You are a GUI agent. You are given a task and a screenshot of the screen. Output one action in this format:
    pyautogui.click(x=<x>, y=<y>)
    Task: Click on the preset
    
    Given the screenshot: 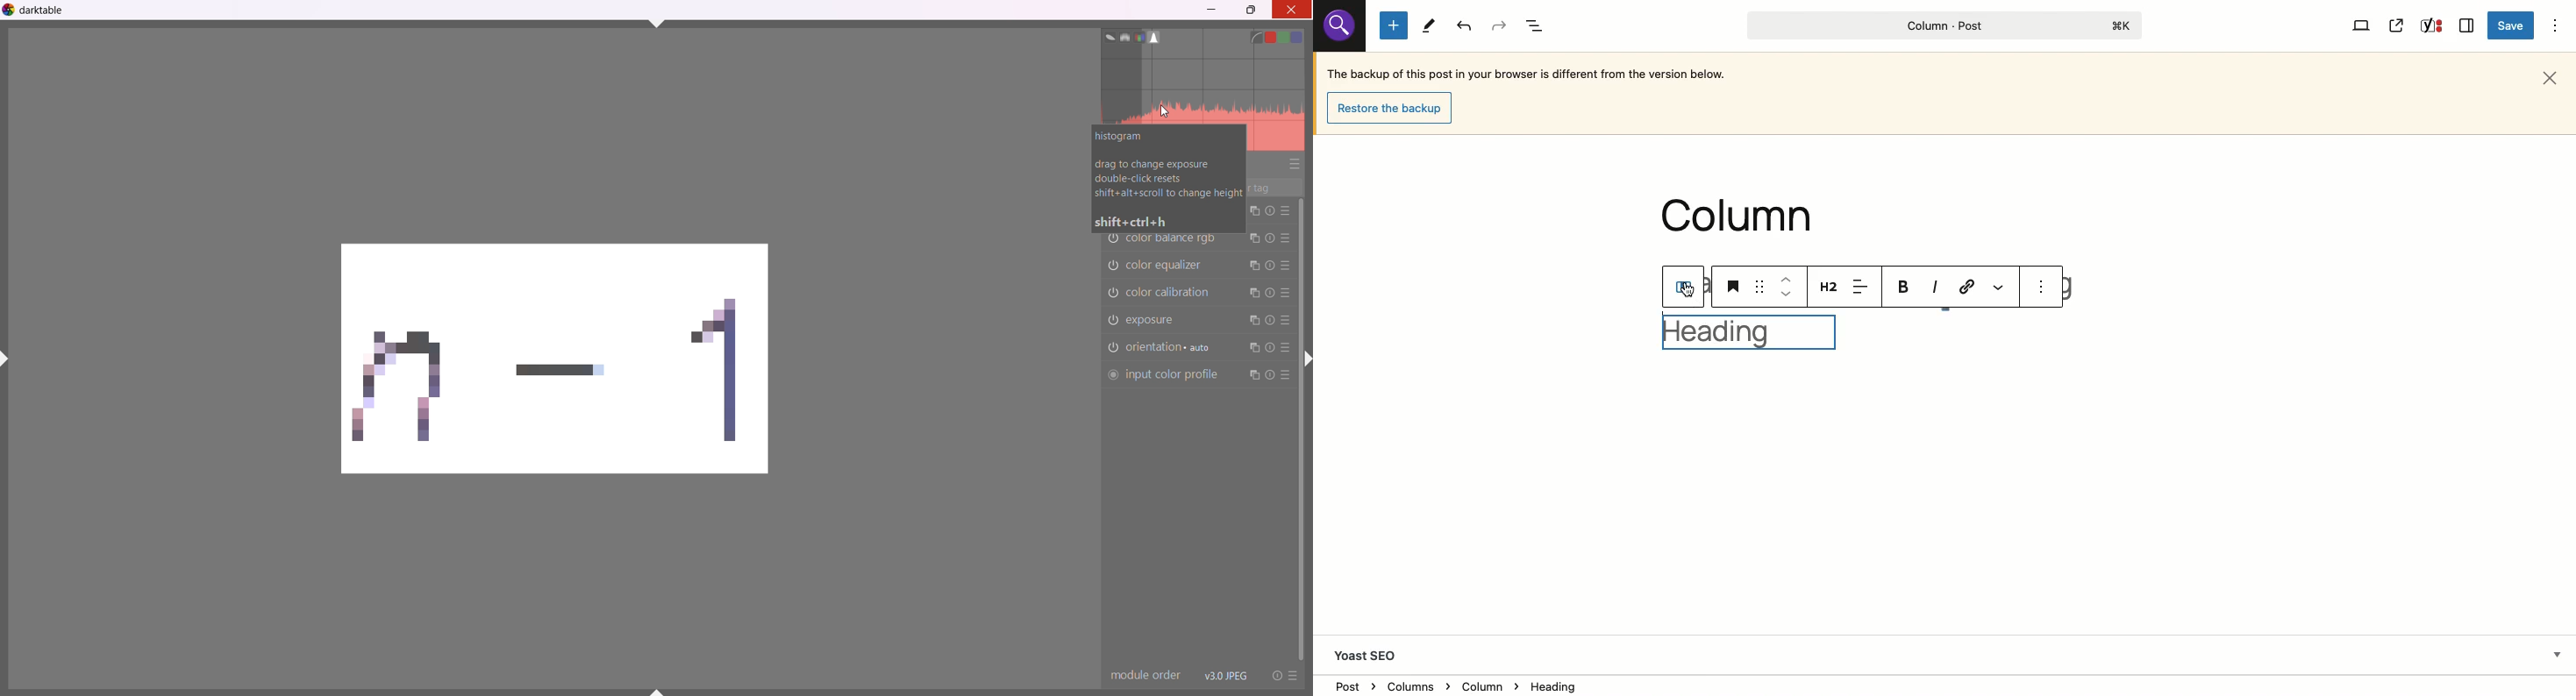 What is the action you would take?
    pyautogui.click(x=1294, y=676)
    